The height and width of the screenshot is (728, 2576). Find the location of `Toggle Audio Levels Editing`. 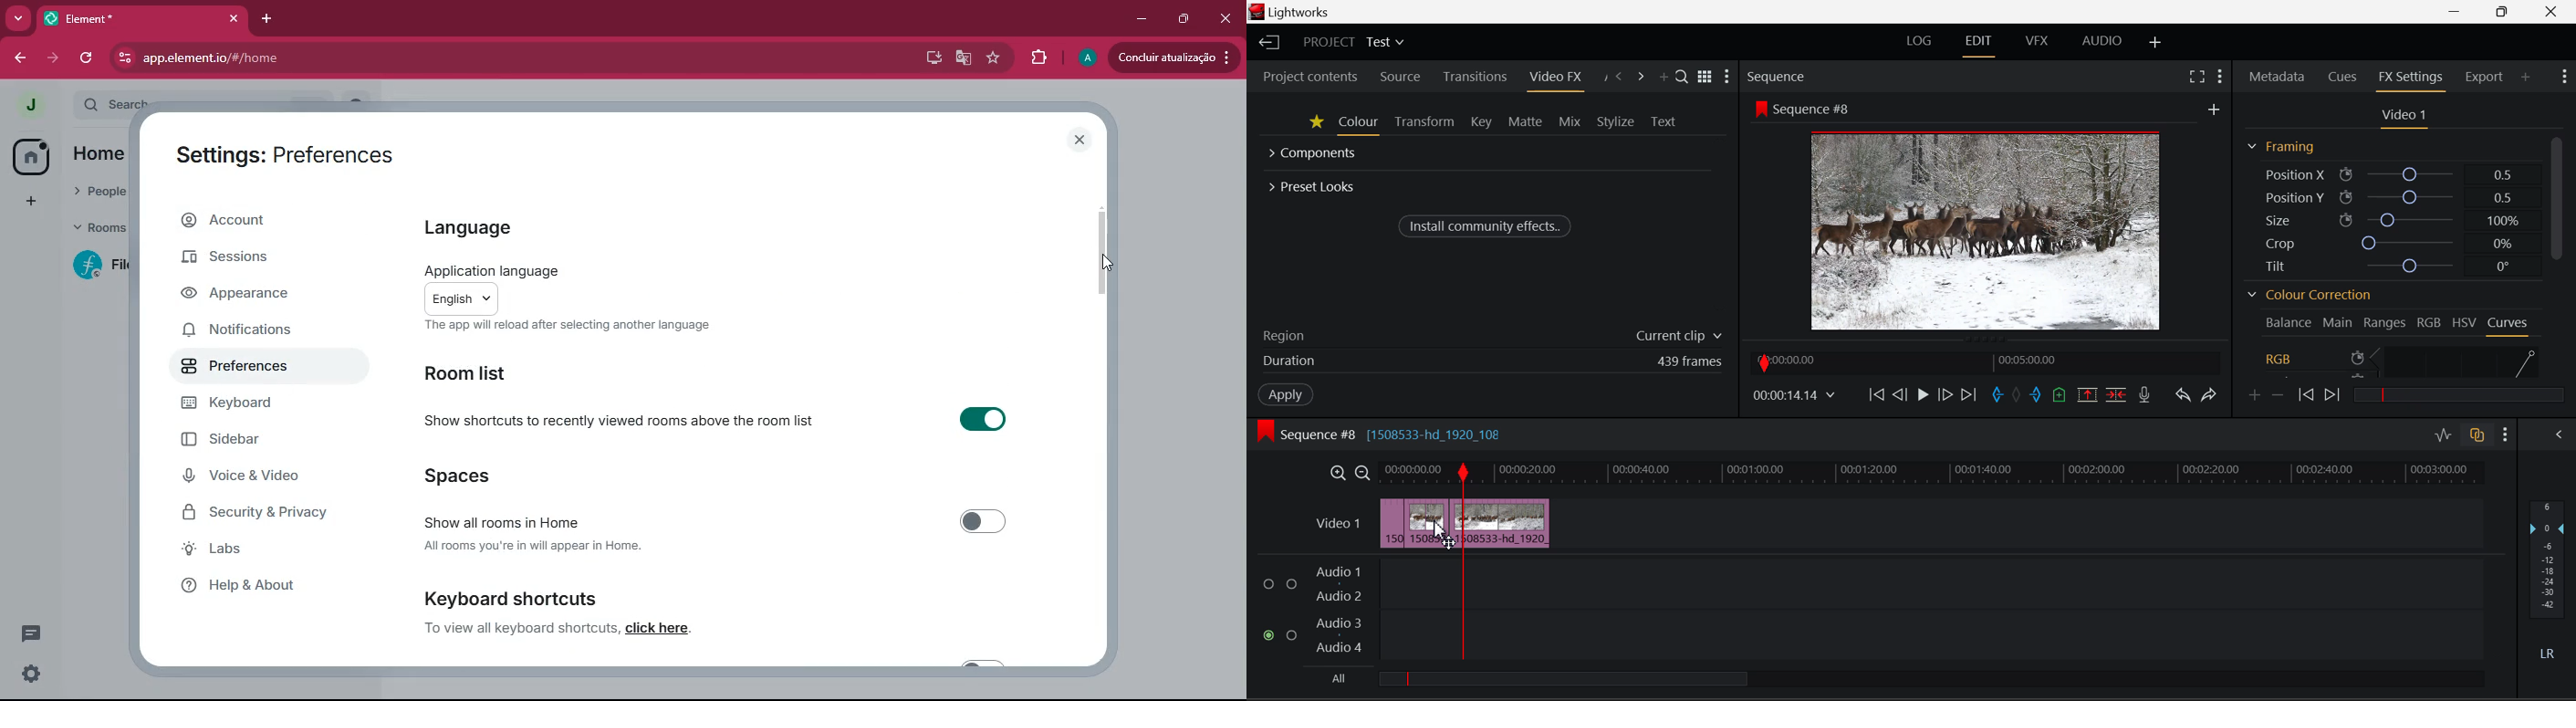

Toggle Audio Levels Editing is located at coordinates (2442, 436).